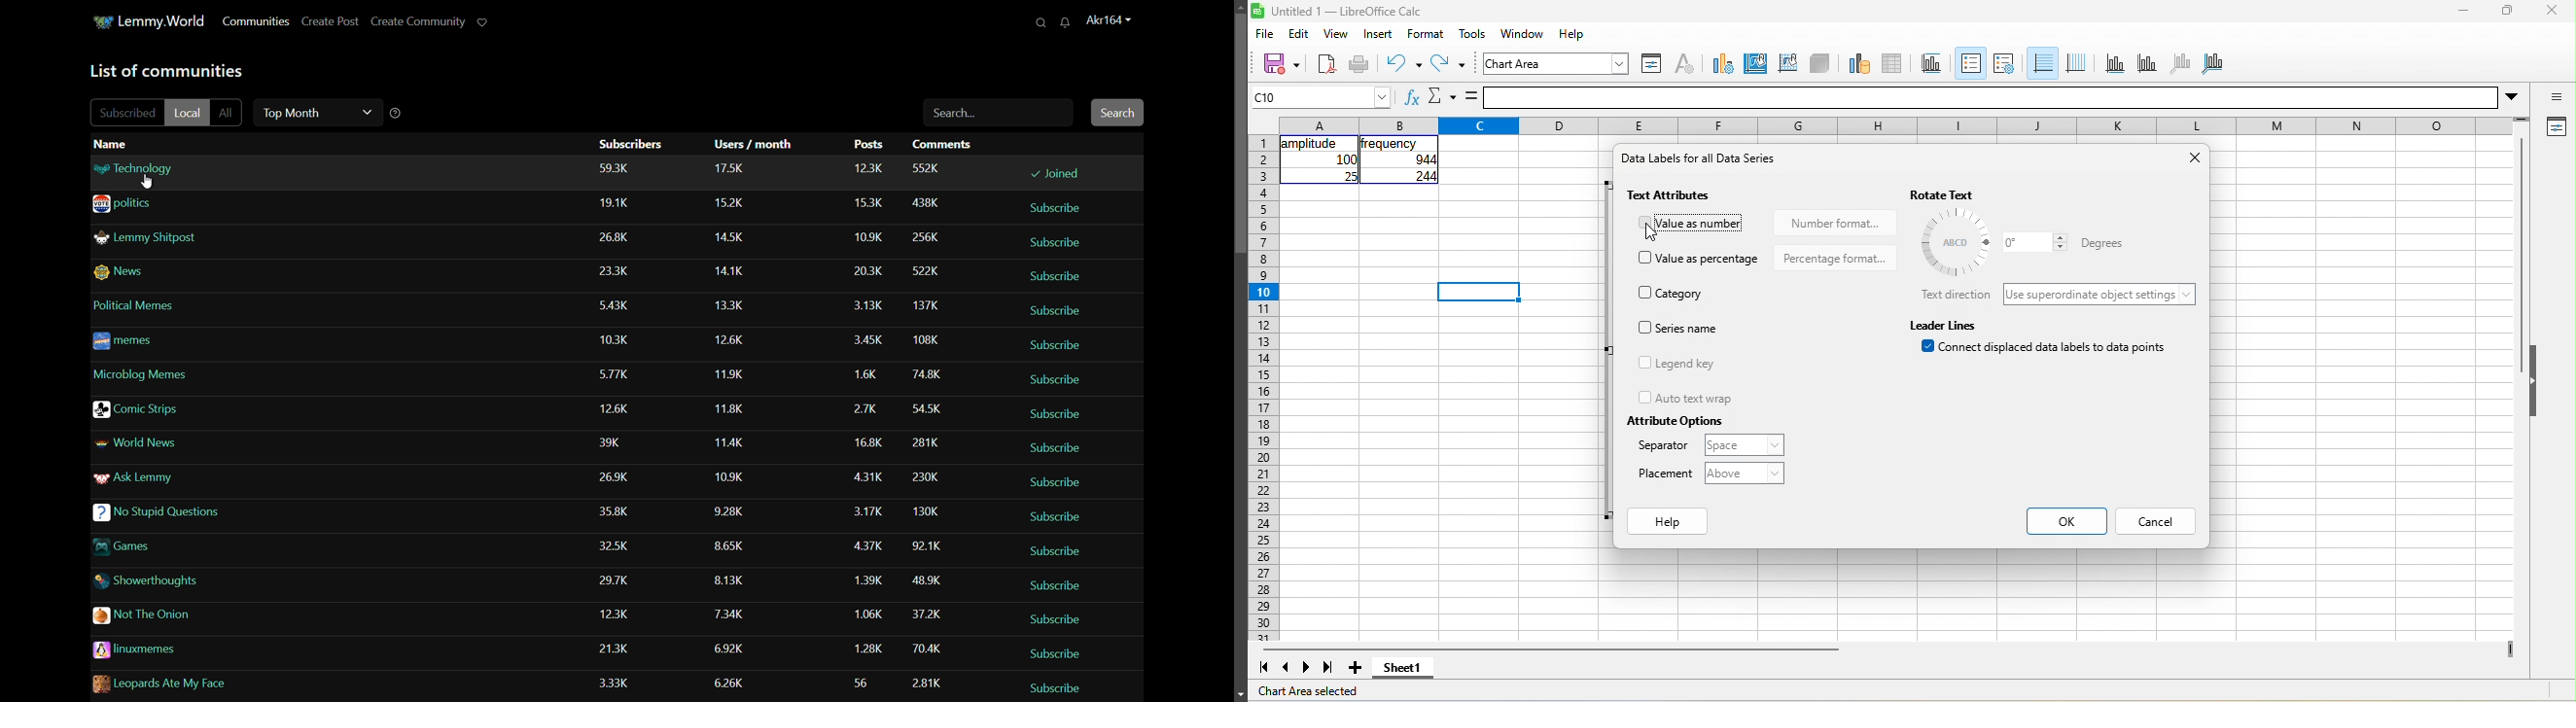 This screenshot has width=2576, height=728. I want to click on vertical grids, so click(2076, 63).